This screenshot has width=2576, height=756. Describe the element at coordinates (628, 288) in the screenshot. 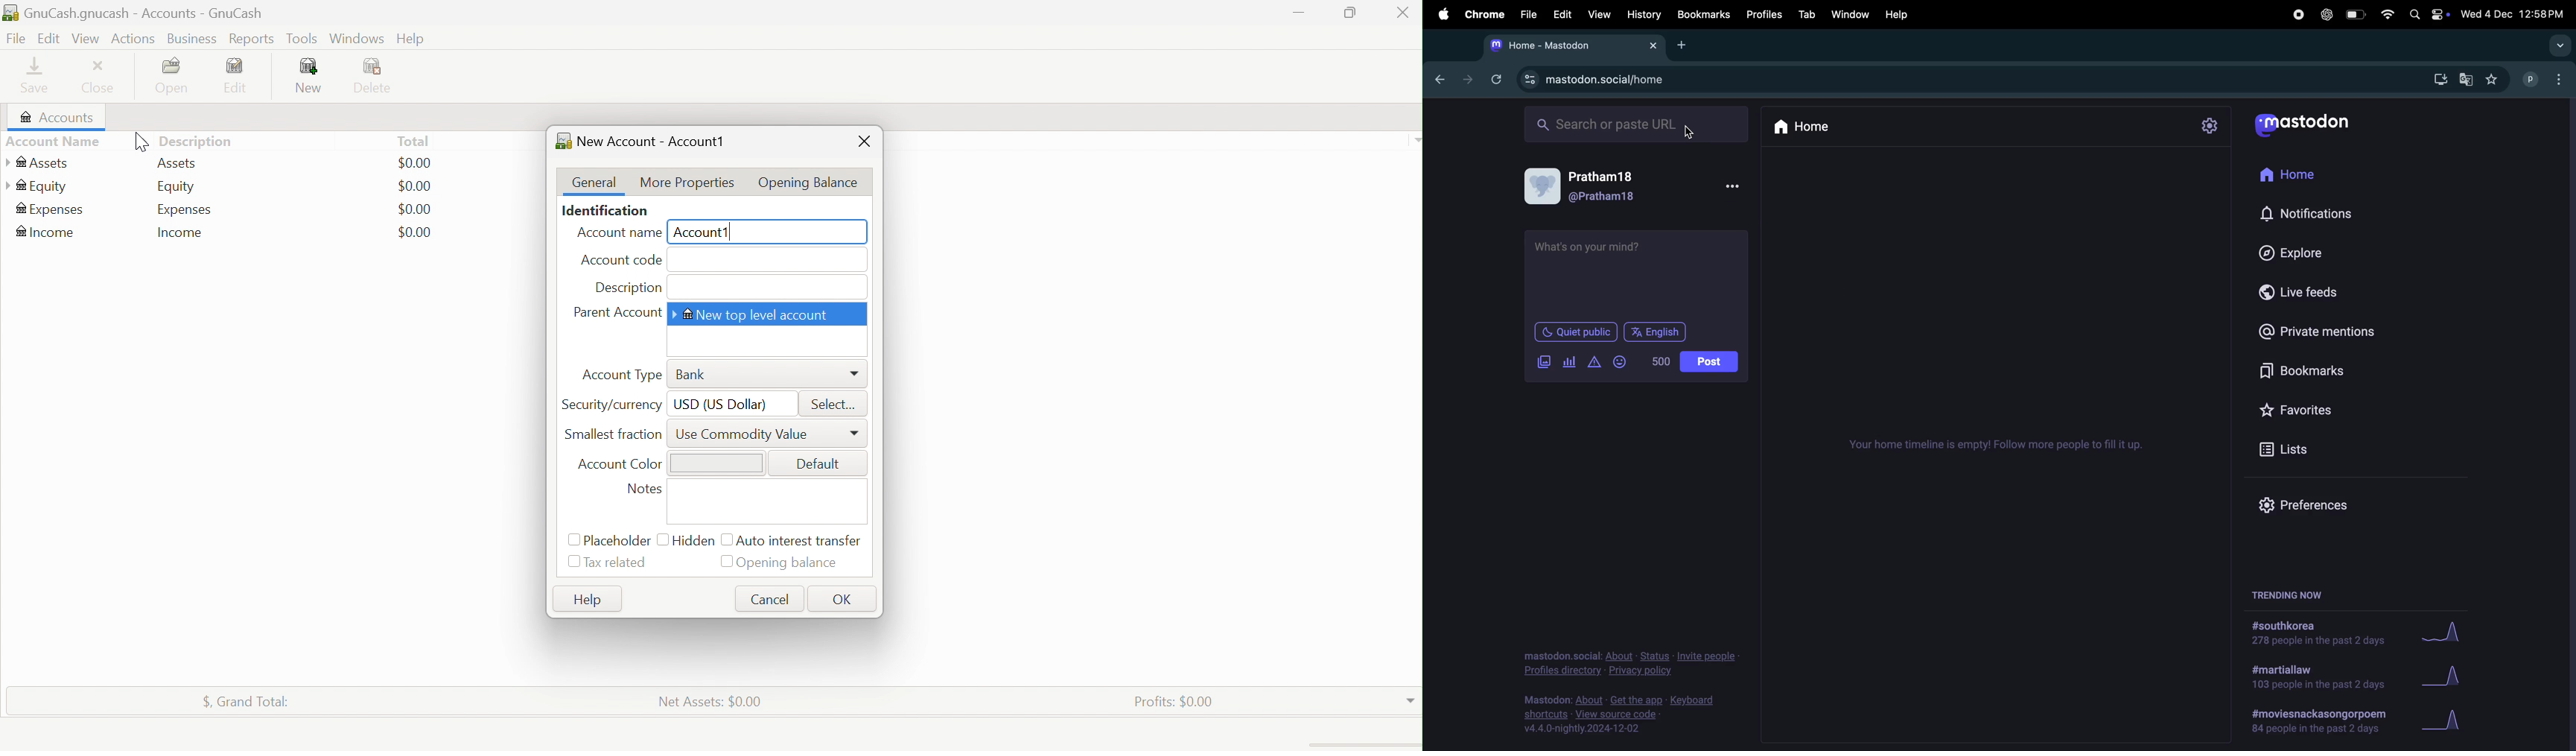

I see `Description` at that location.